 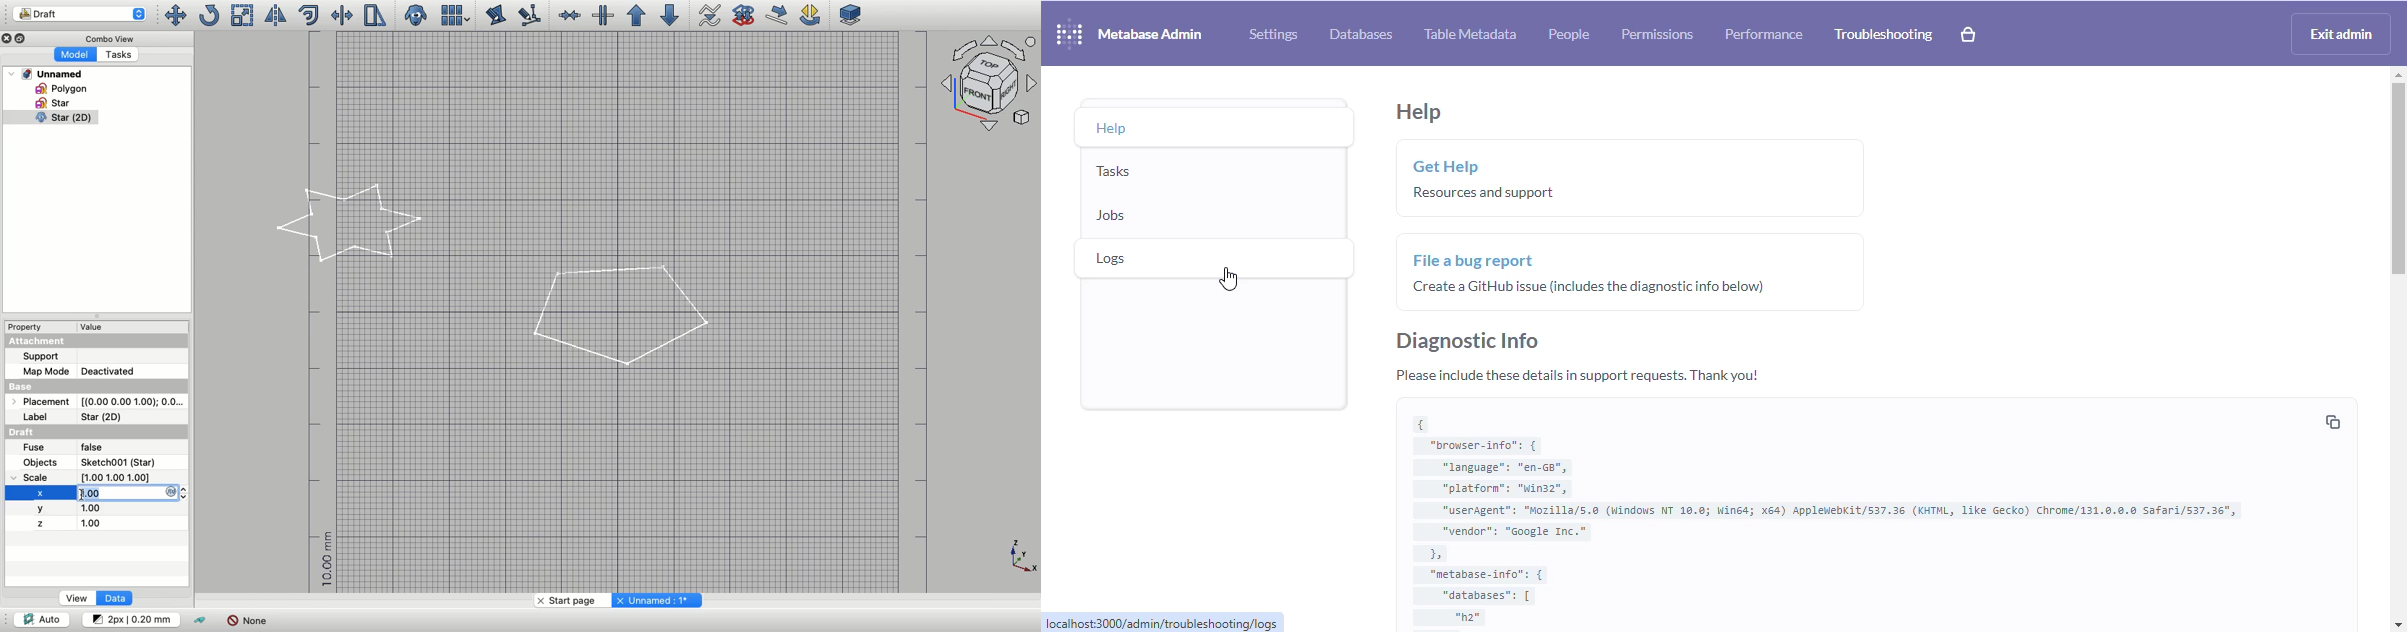 I want to click on Collapse, so click(x=95, y=316).